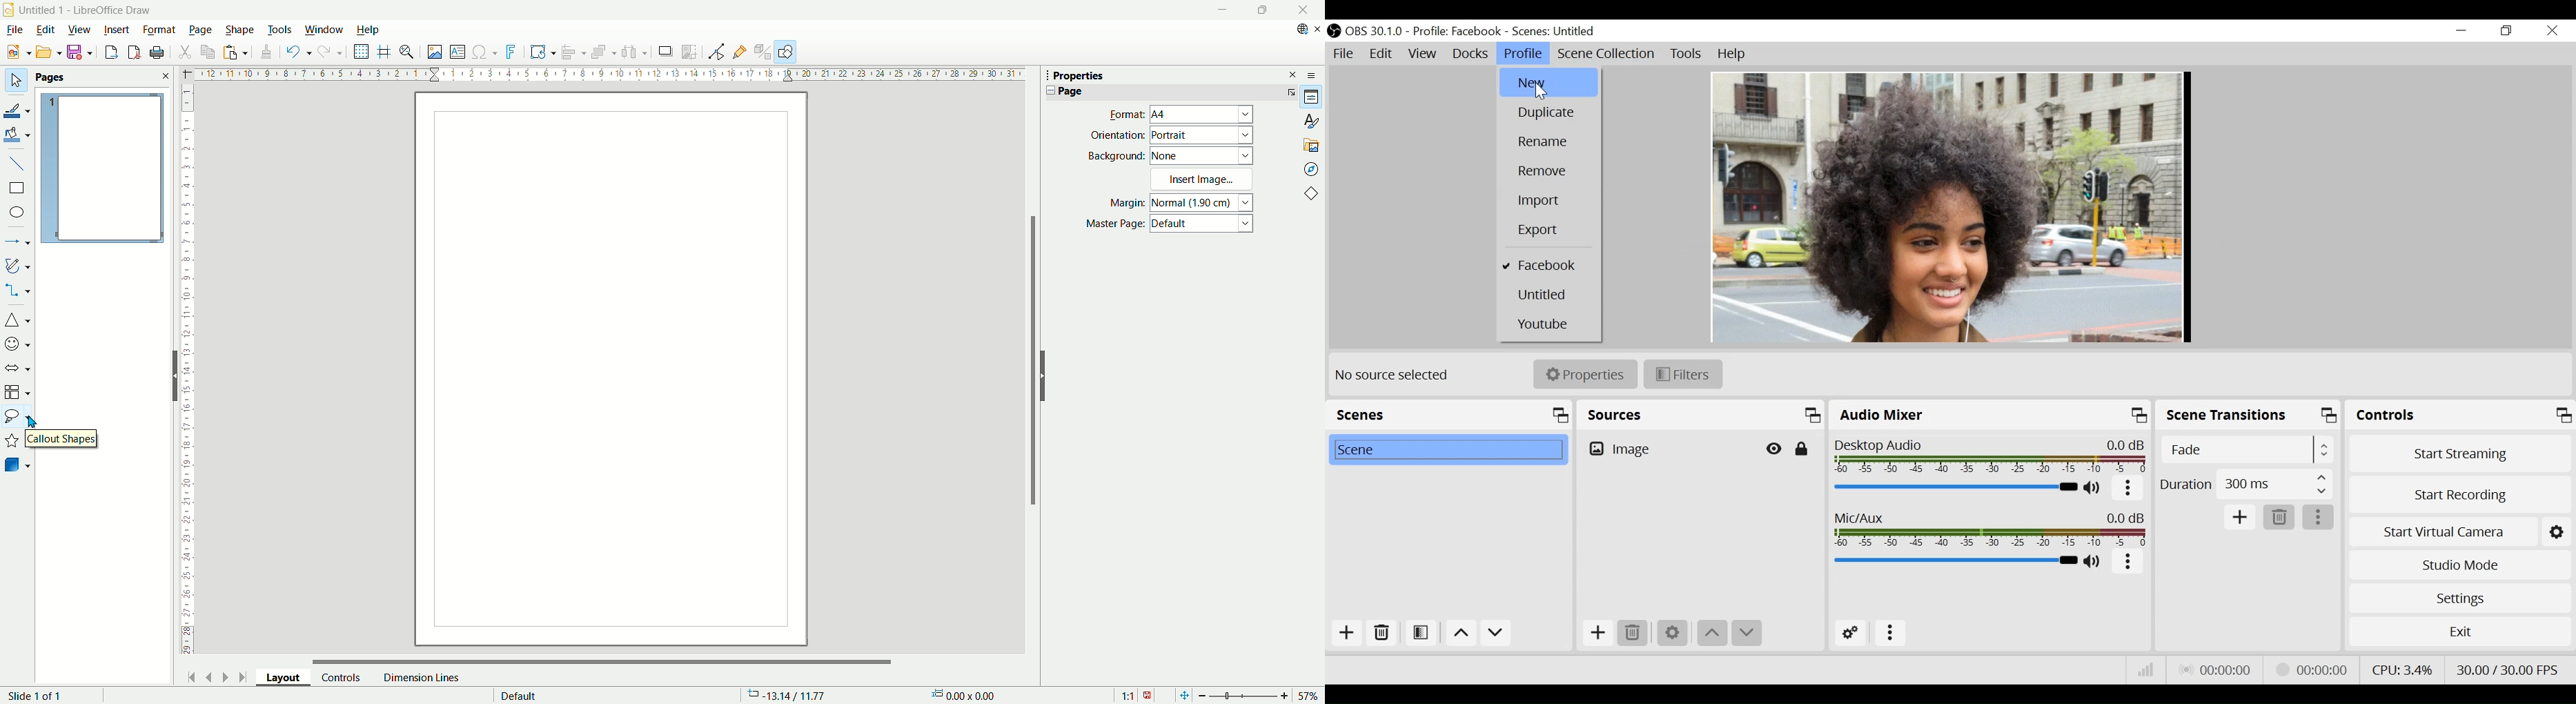 The width and height of the screenshot is (2576, 728). I want to click on Add, so click(2241, 518).